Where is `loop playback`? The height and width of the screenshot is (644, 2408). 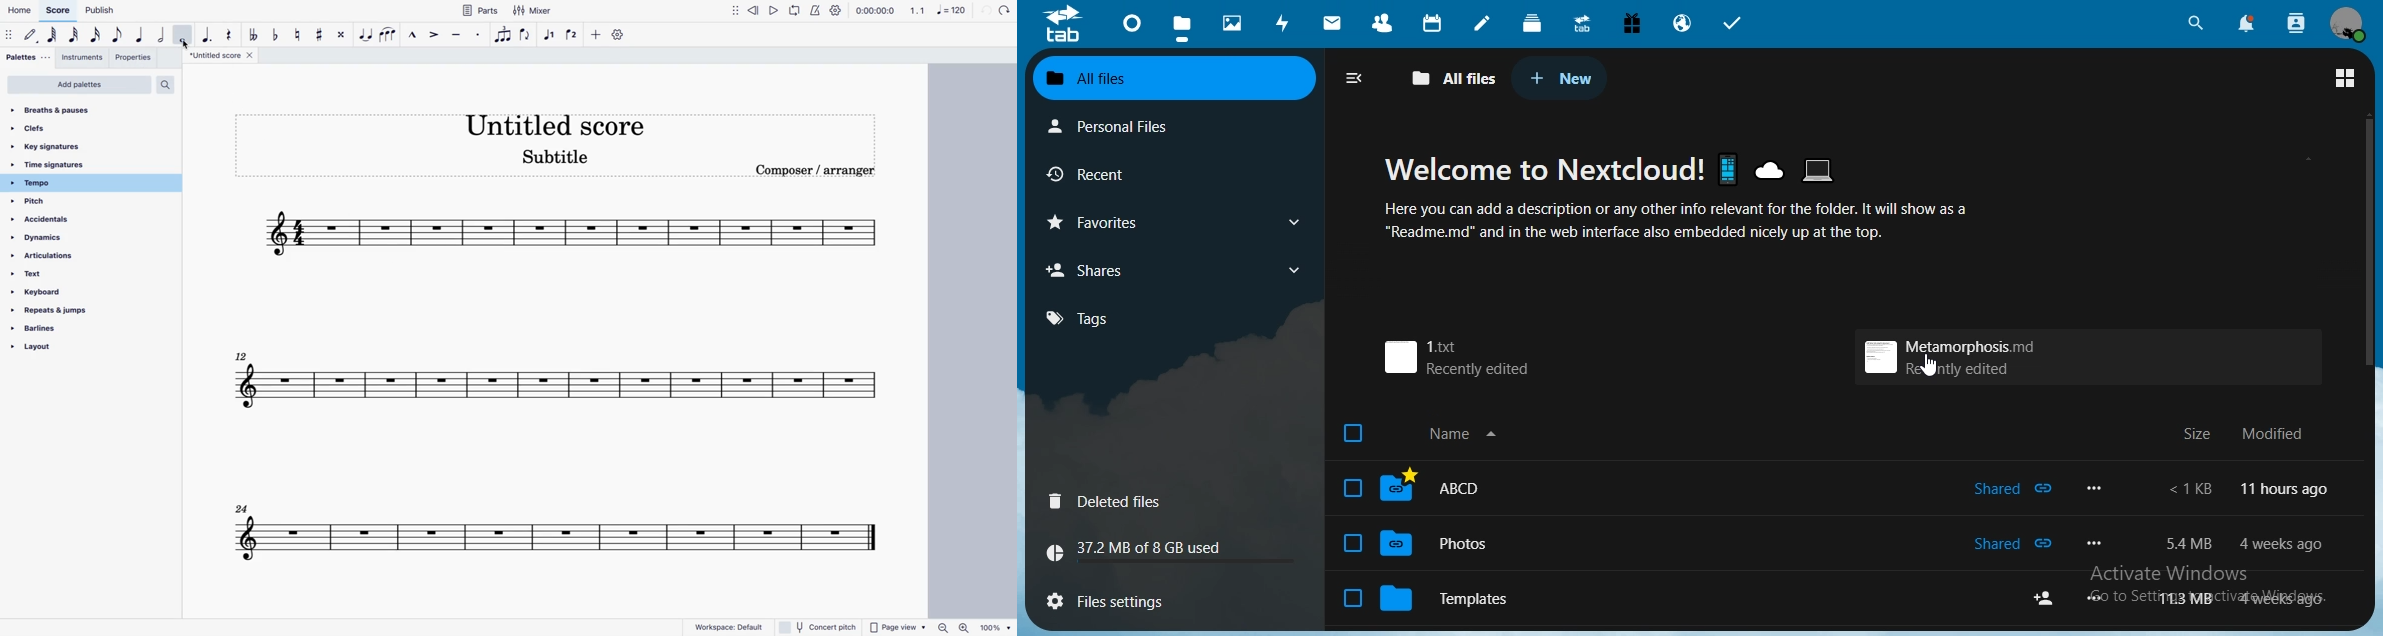 loop playback is located at coordinates (795, 12).